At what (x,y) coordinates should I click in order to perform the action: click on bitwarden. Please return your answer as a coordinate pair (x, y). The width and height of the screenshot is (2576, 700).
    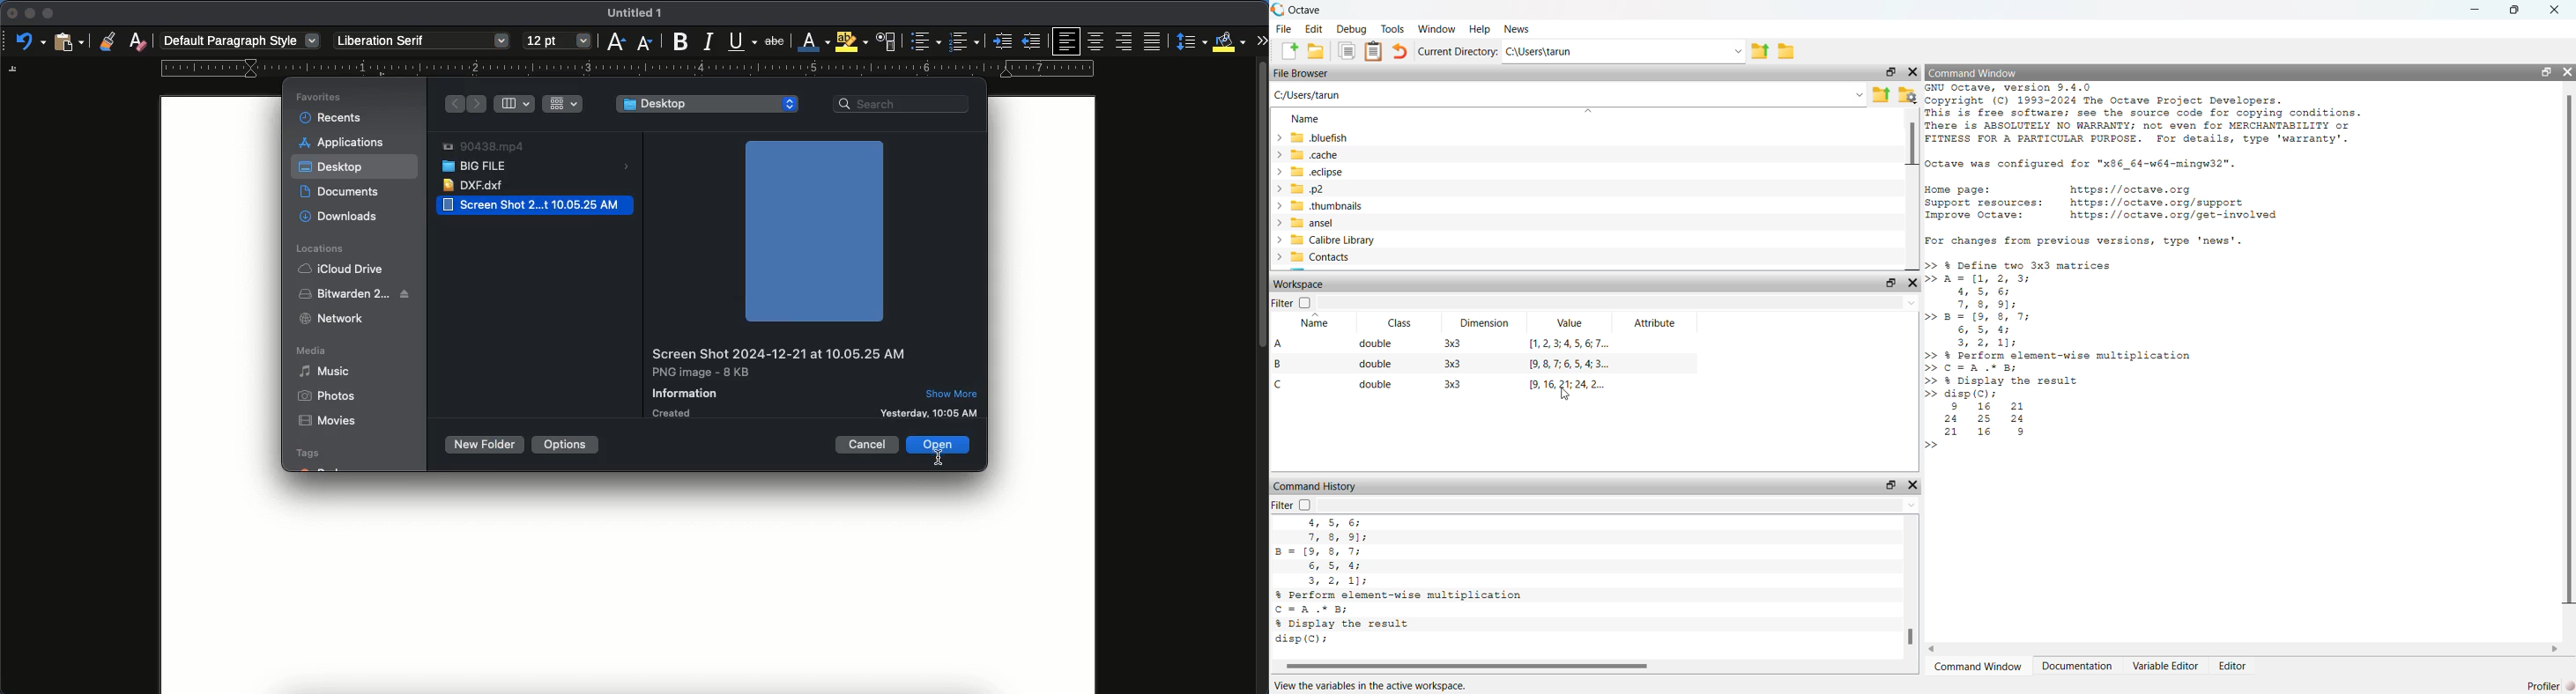
    Looking at the image, I should click on (356, 292).